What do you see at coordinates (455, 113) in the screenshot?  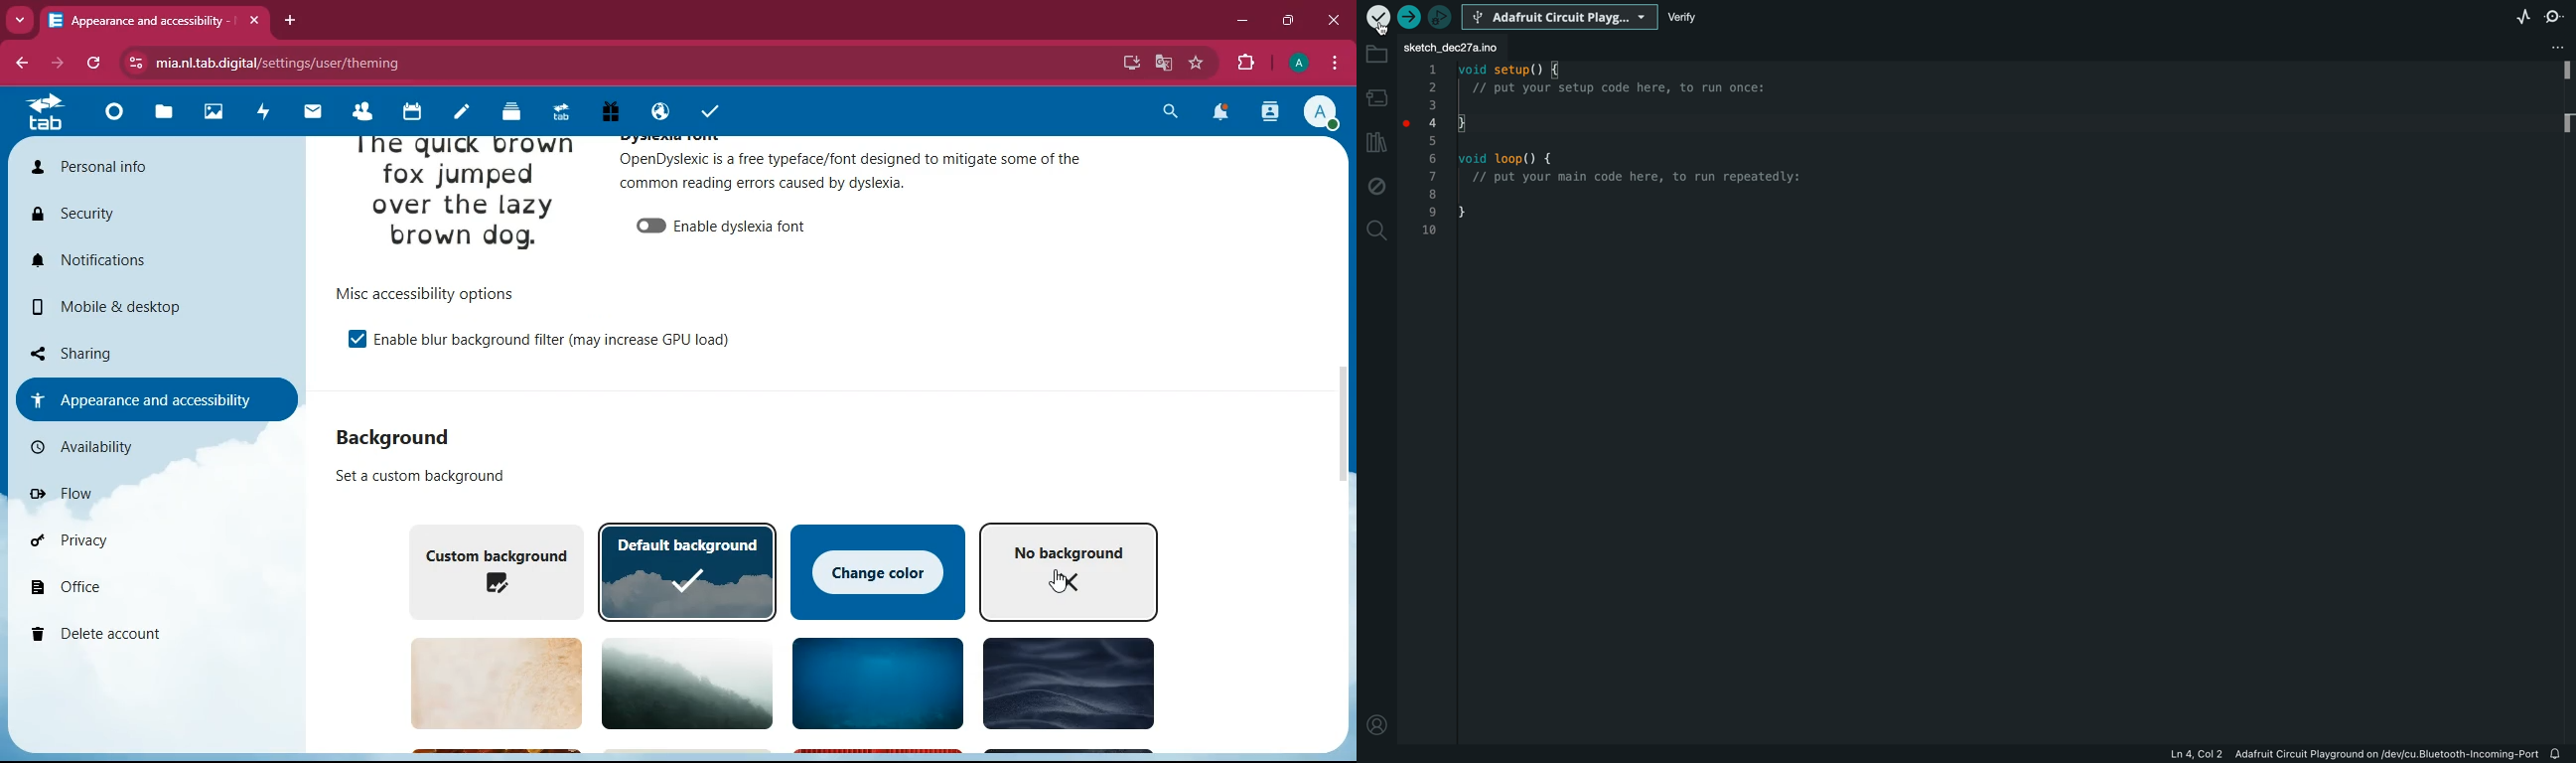 I see `notes` at bounding box center [455, 113].